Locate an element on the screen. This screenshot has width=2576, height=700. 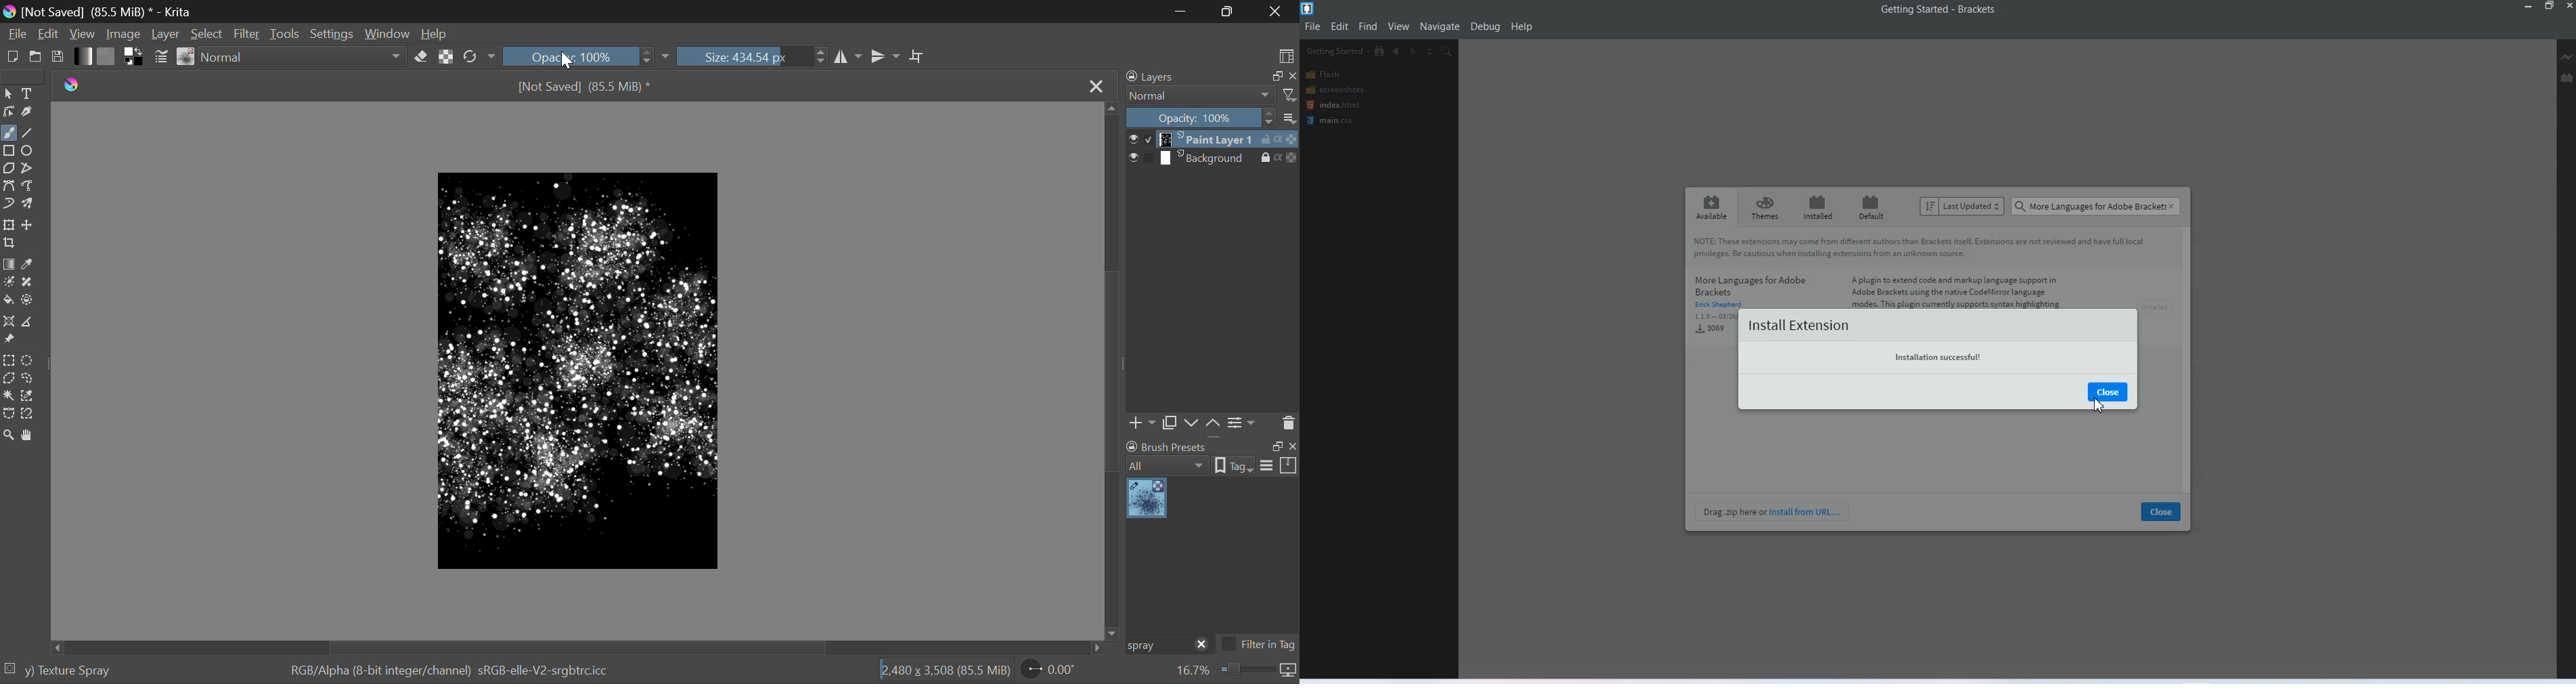
restore is located at coordinates (1274, 446).